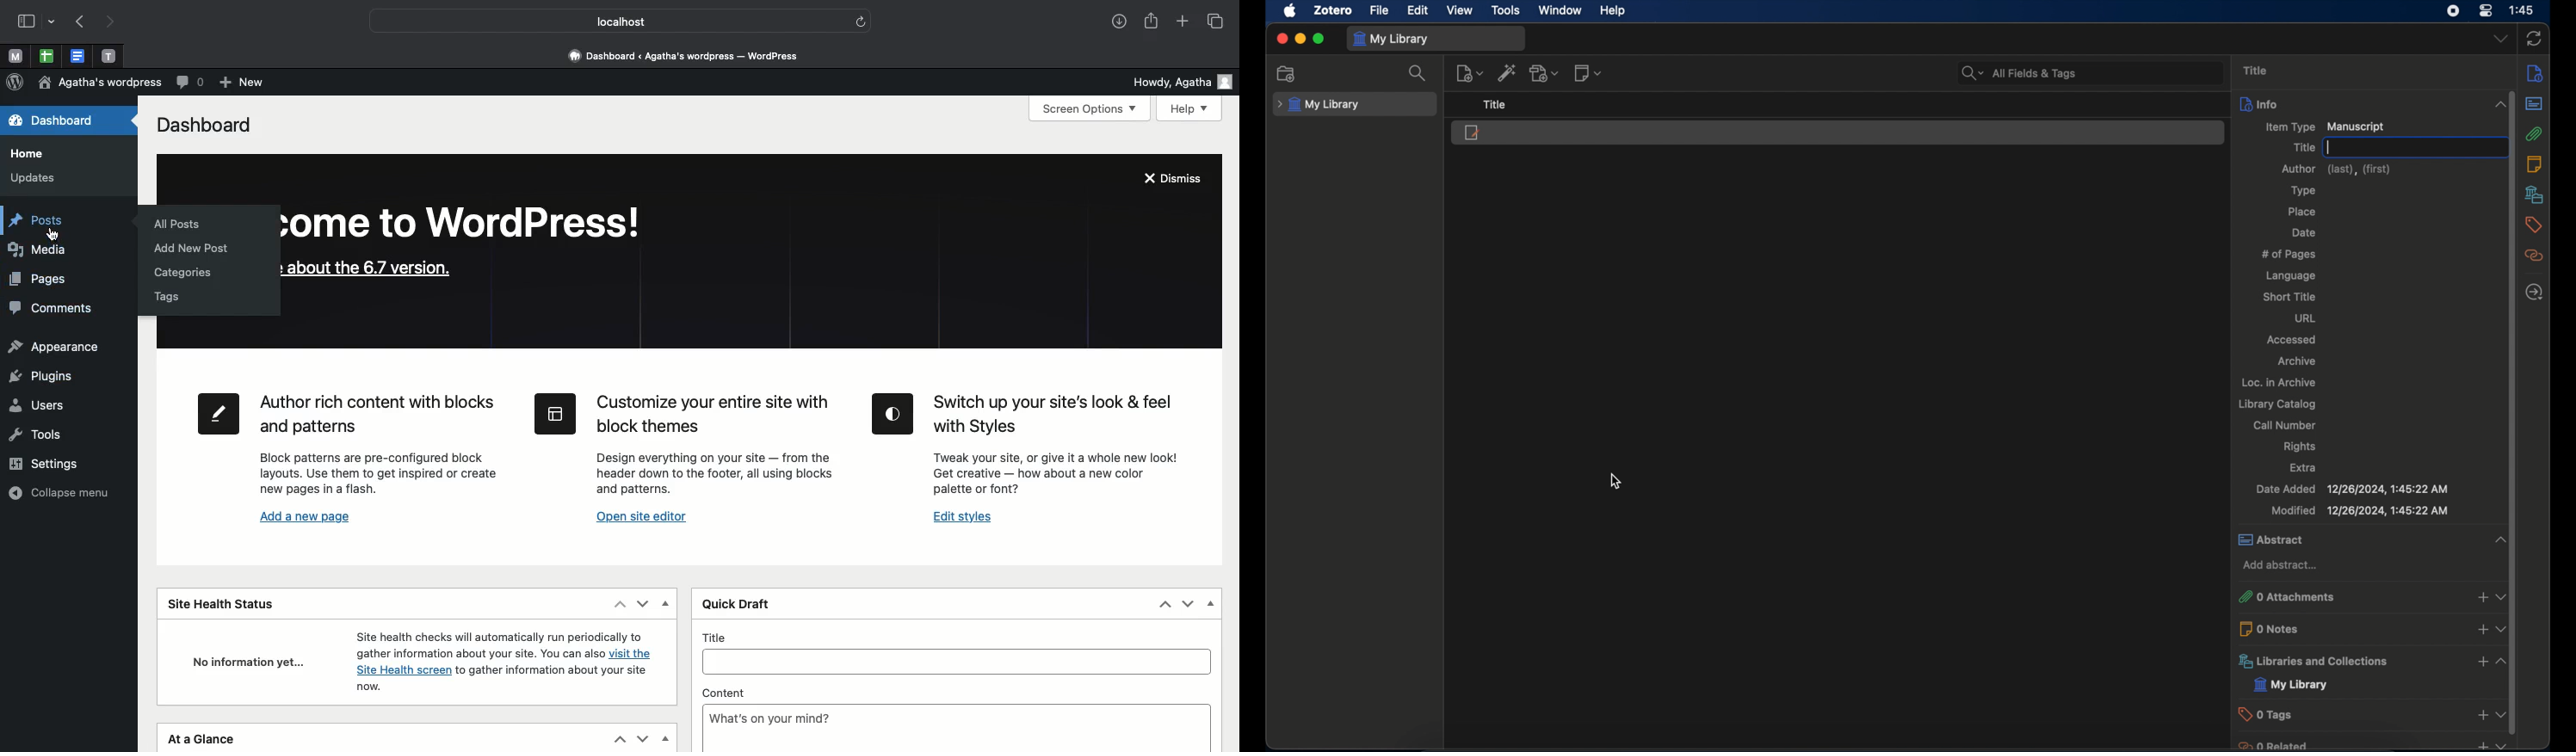 The height and width of the screenshot is (756, 2576). What do you see at coordinates (609, 21) in the screenshot?
I see `Local host` at bounding box center [609, 21].